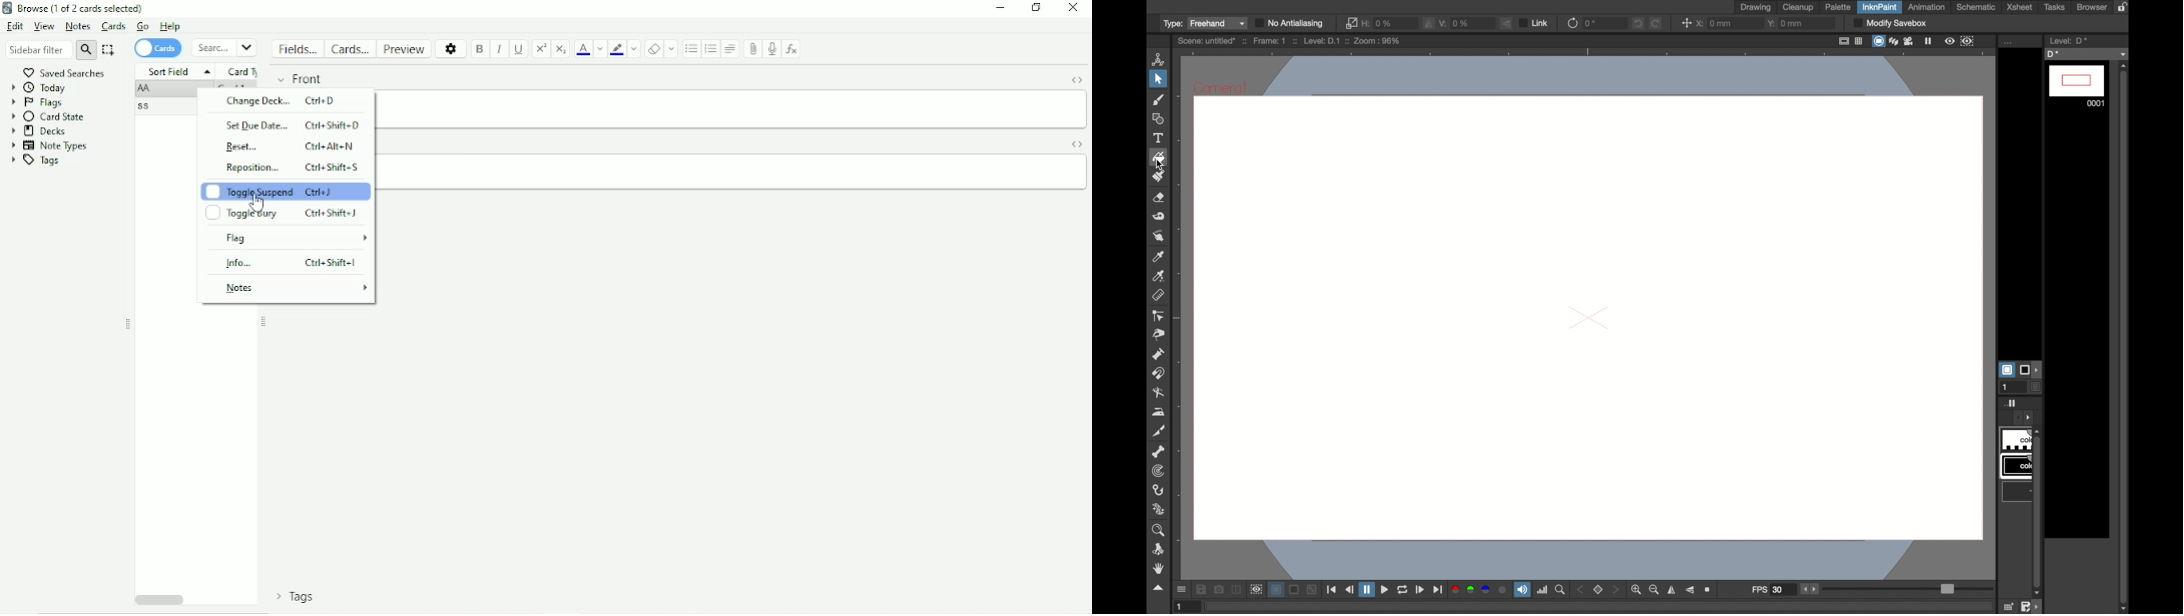  What do you see at coordinates (37, 103) in the screenshot?
I see `Flags` at bounding box center [37, 103].